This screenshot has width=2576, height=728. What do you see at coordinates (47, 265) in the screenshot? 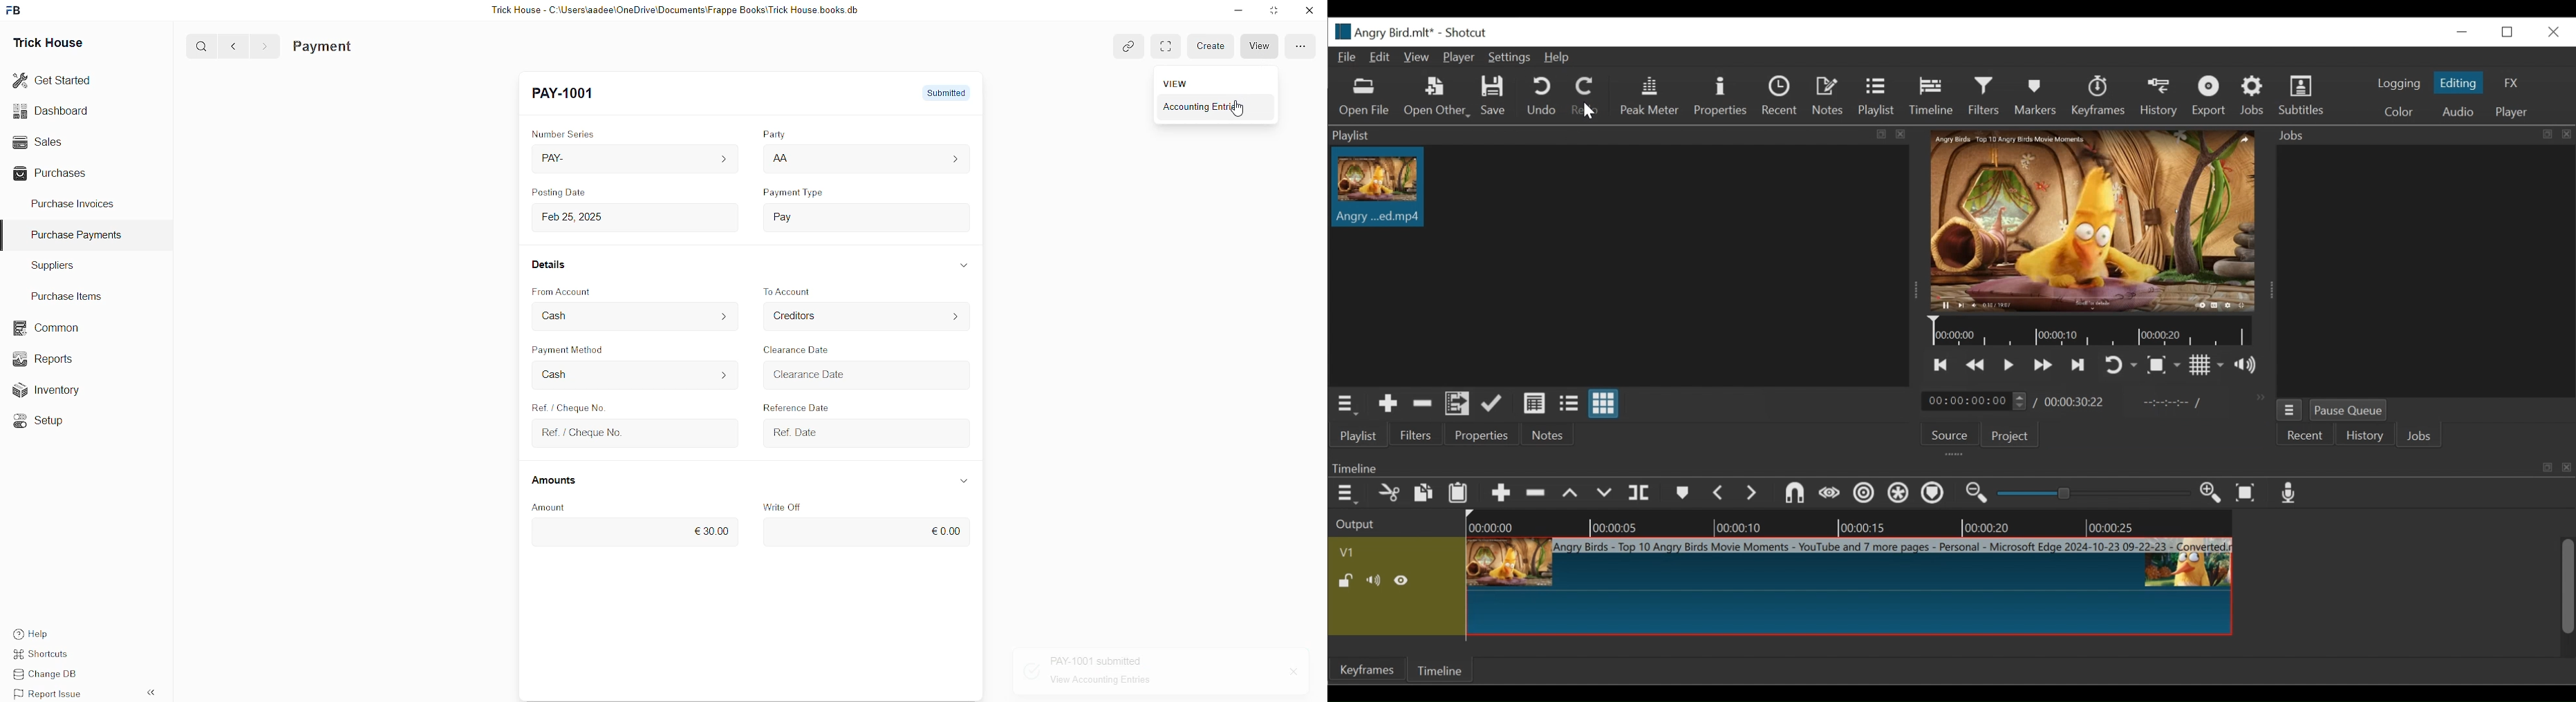
I see `Suppliers` at bounding box center [47, 265].